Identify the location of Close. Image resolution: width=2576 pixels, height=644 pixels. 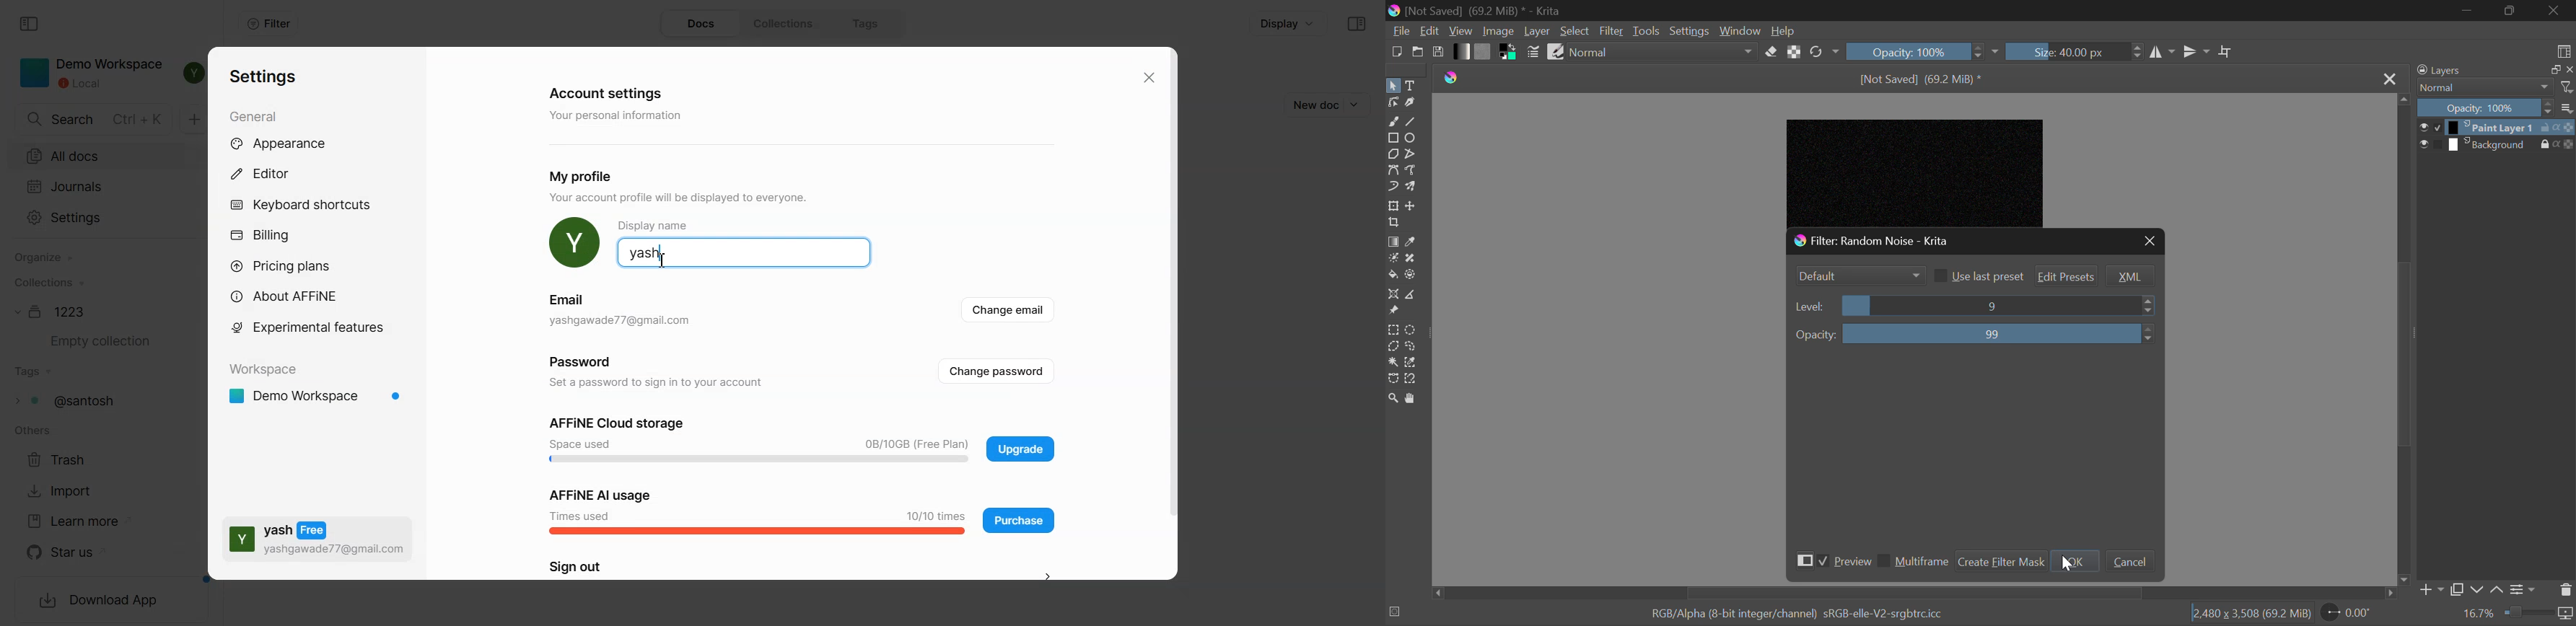
(2149, 241).